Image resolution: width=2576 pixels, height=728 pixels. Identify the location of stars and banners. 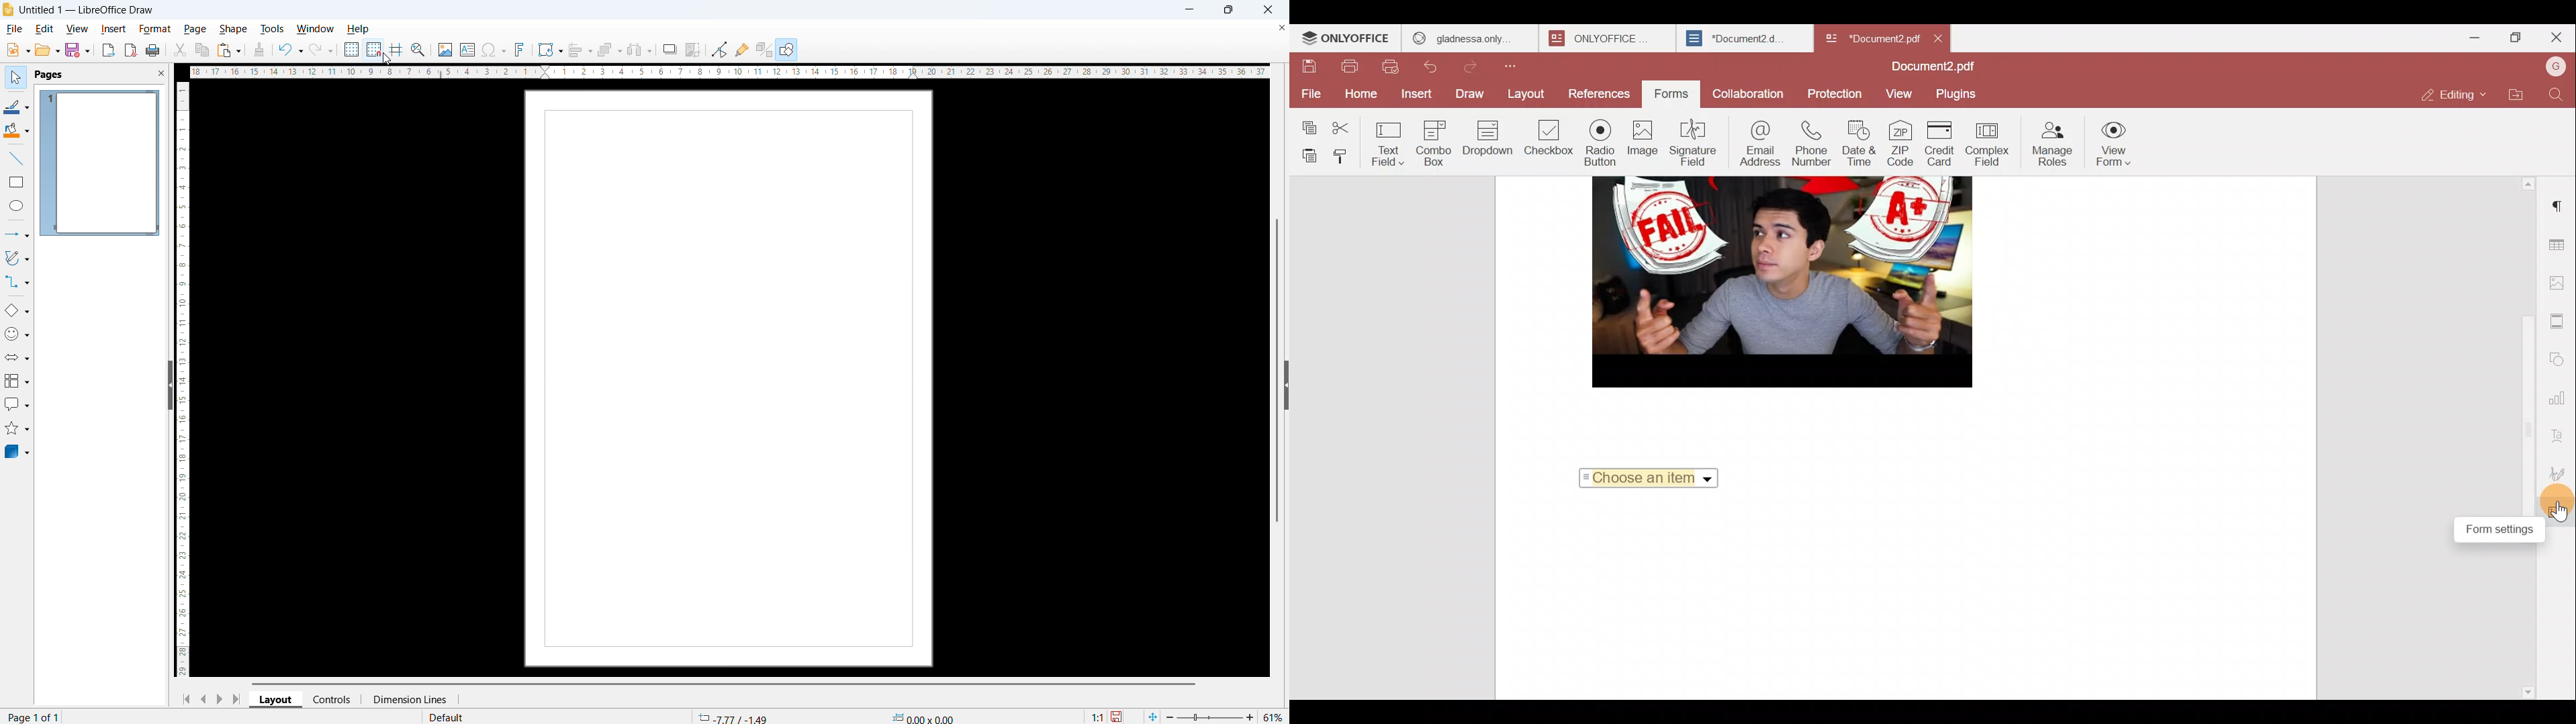
(17, 428).